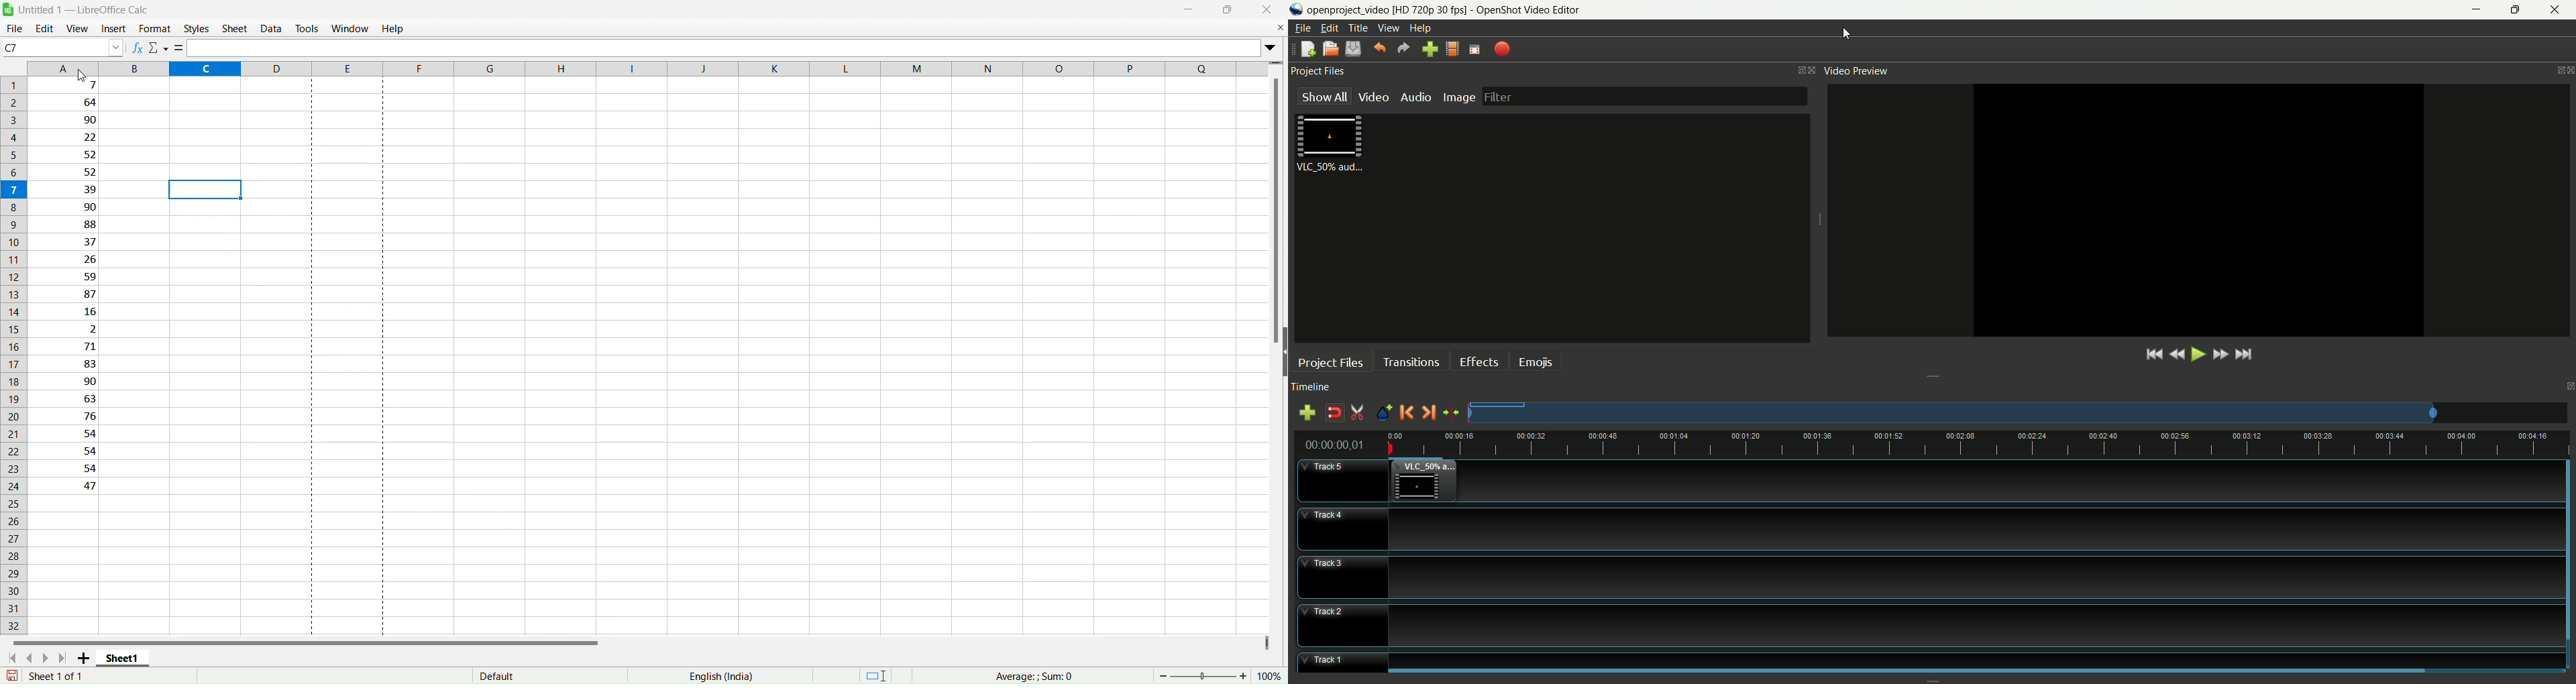 The image size is (2576, 700). Describe the element at coordinates (81, 76) in the screenshot. I see `Cursor` at that location.